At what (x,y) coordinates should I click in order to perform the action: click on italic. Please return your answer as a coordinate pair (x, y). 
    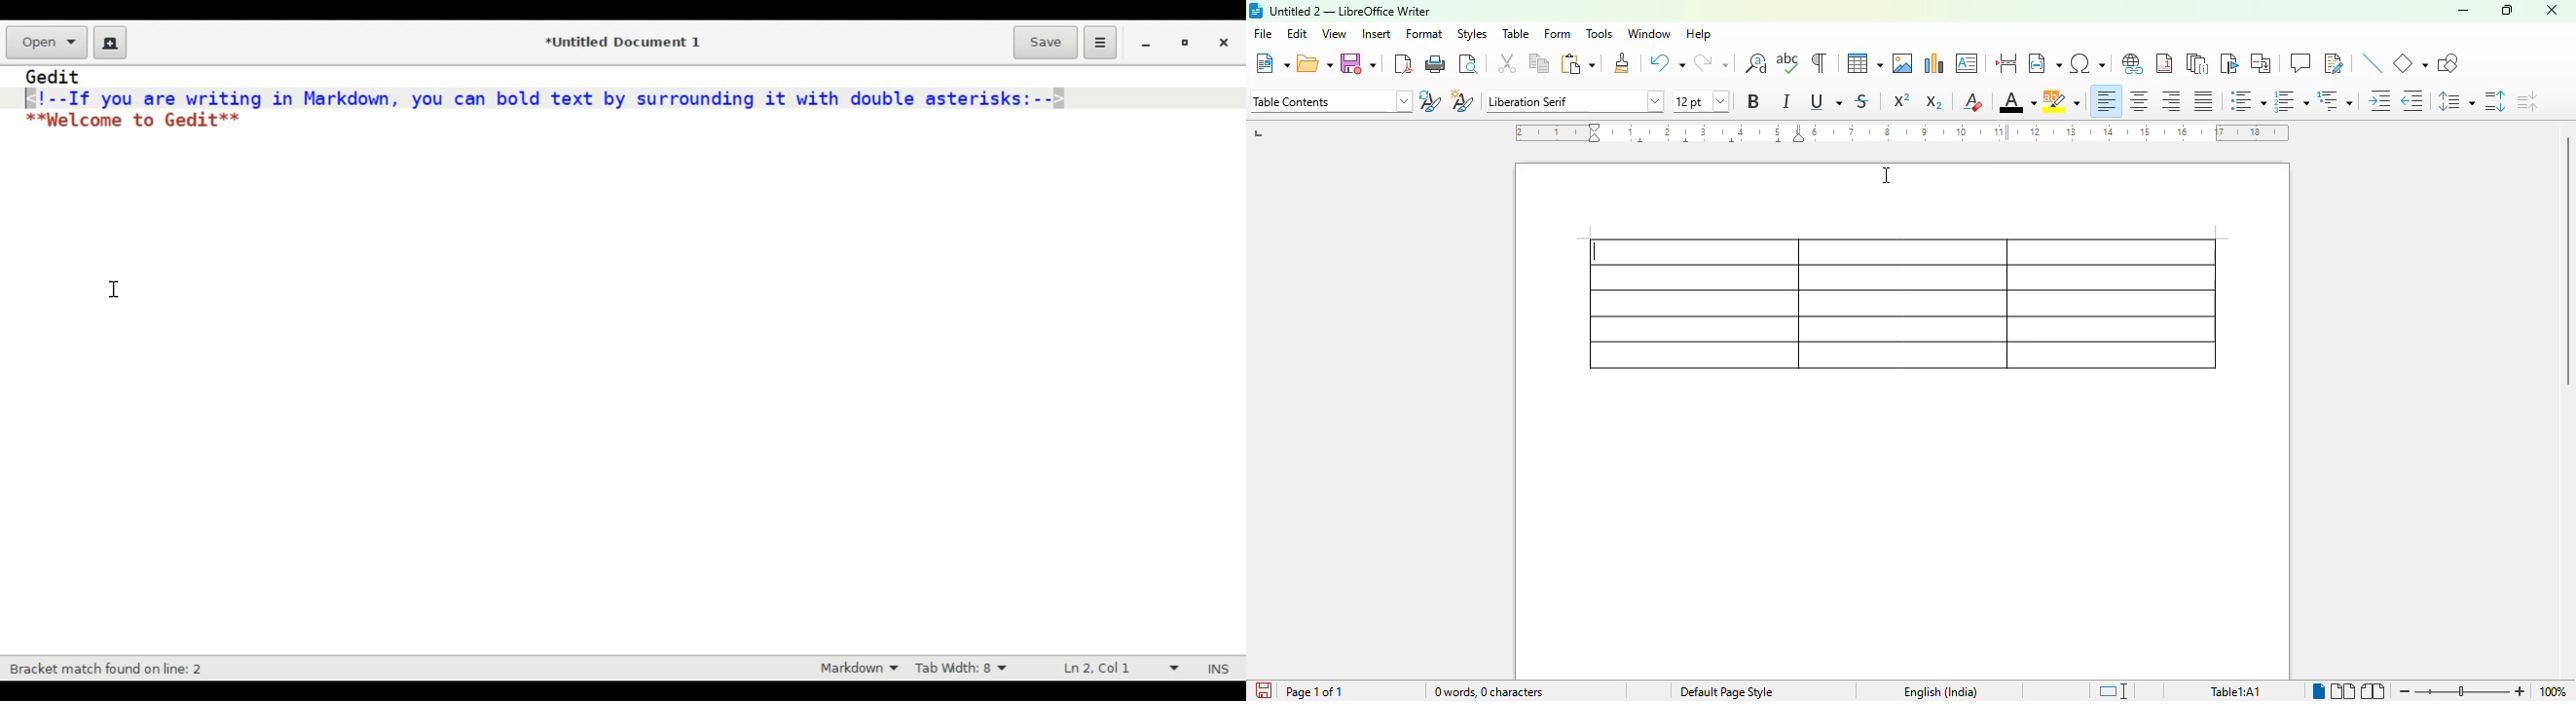
    Looking at the image, I should click on (1785, 101).